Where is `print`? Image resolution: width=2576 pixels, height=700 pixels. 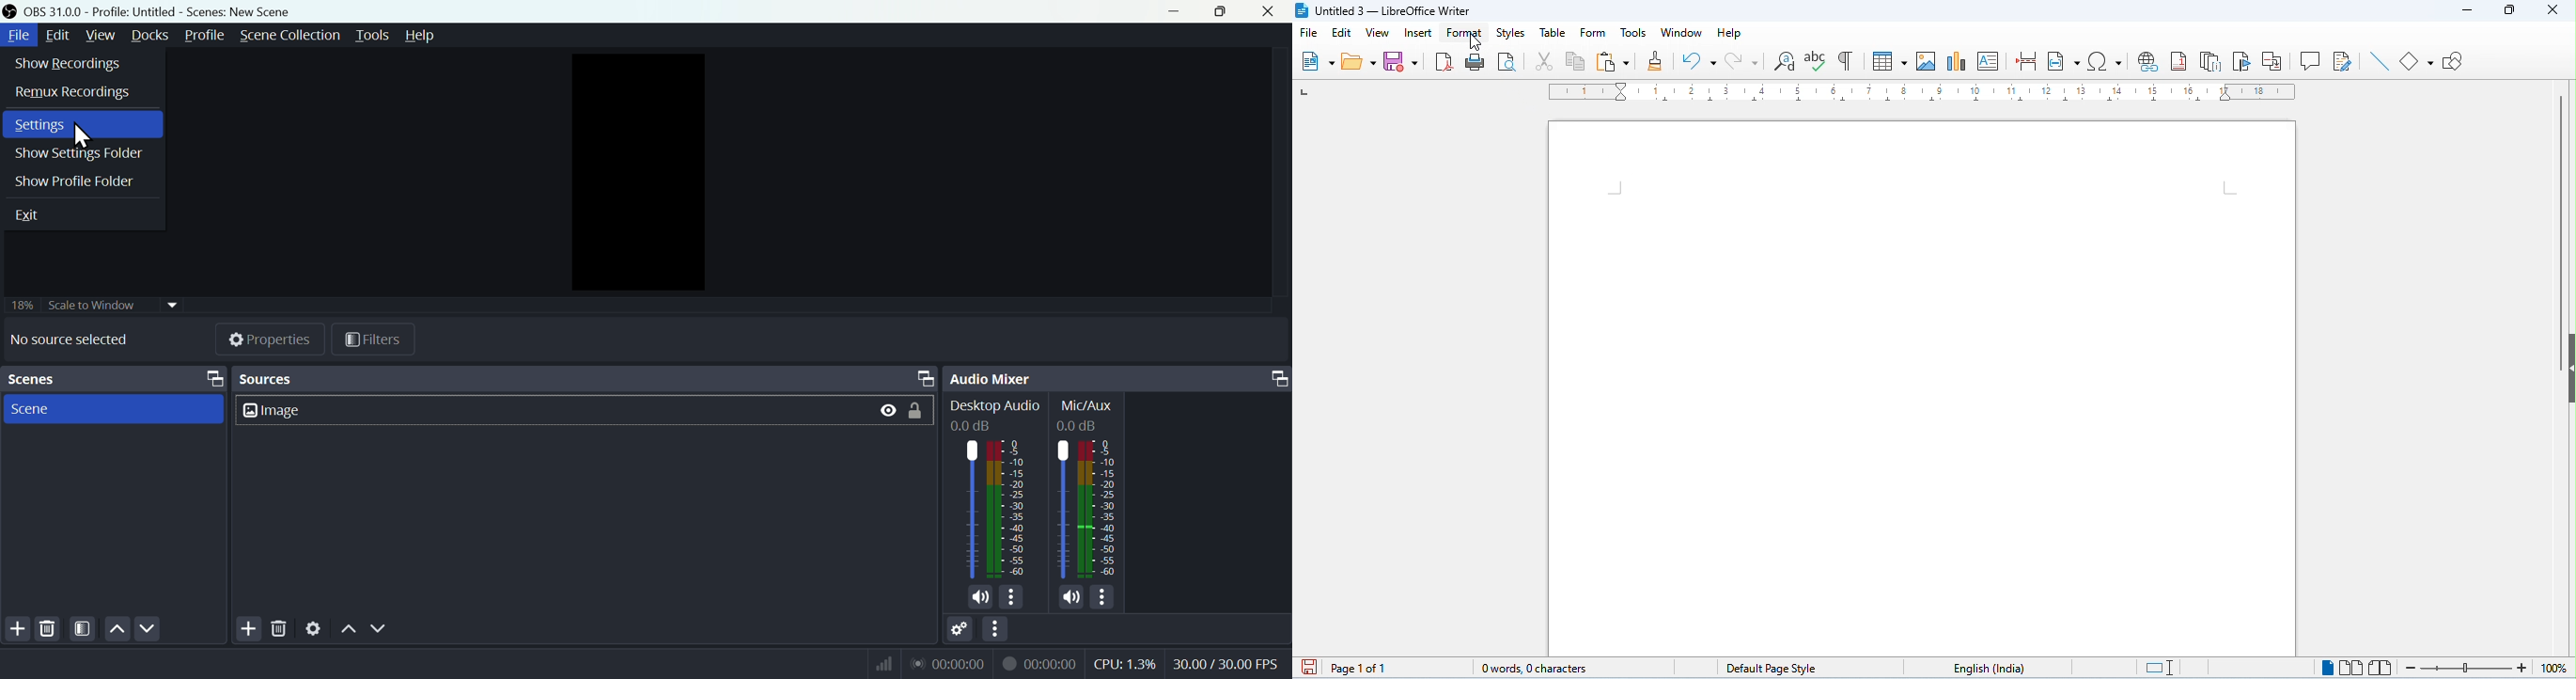 print is located at coordinates (1476, 63).